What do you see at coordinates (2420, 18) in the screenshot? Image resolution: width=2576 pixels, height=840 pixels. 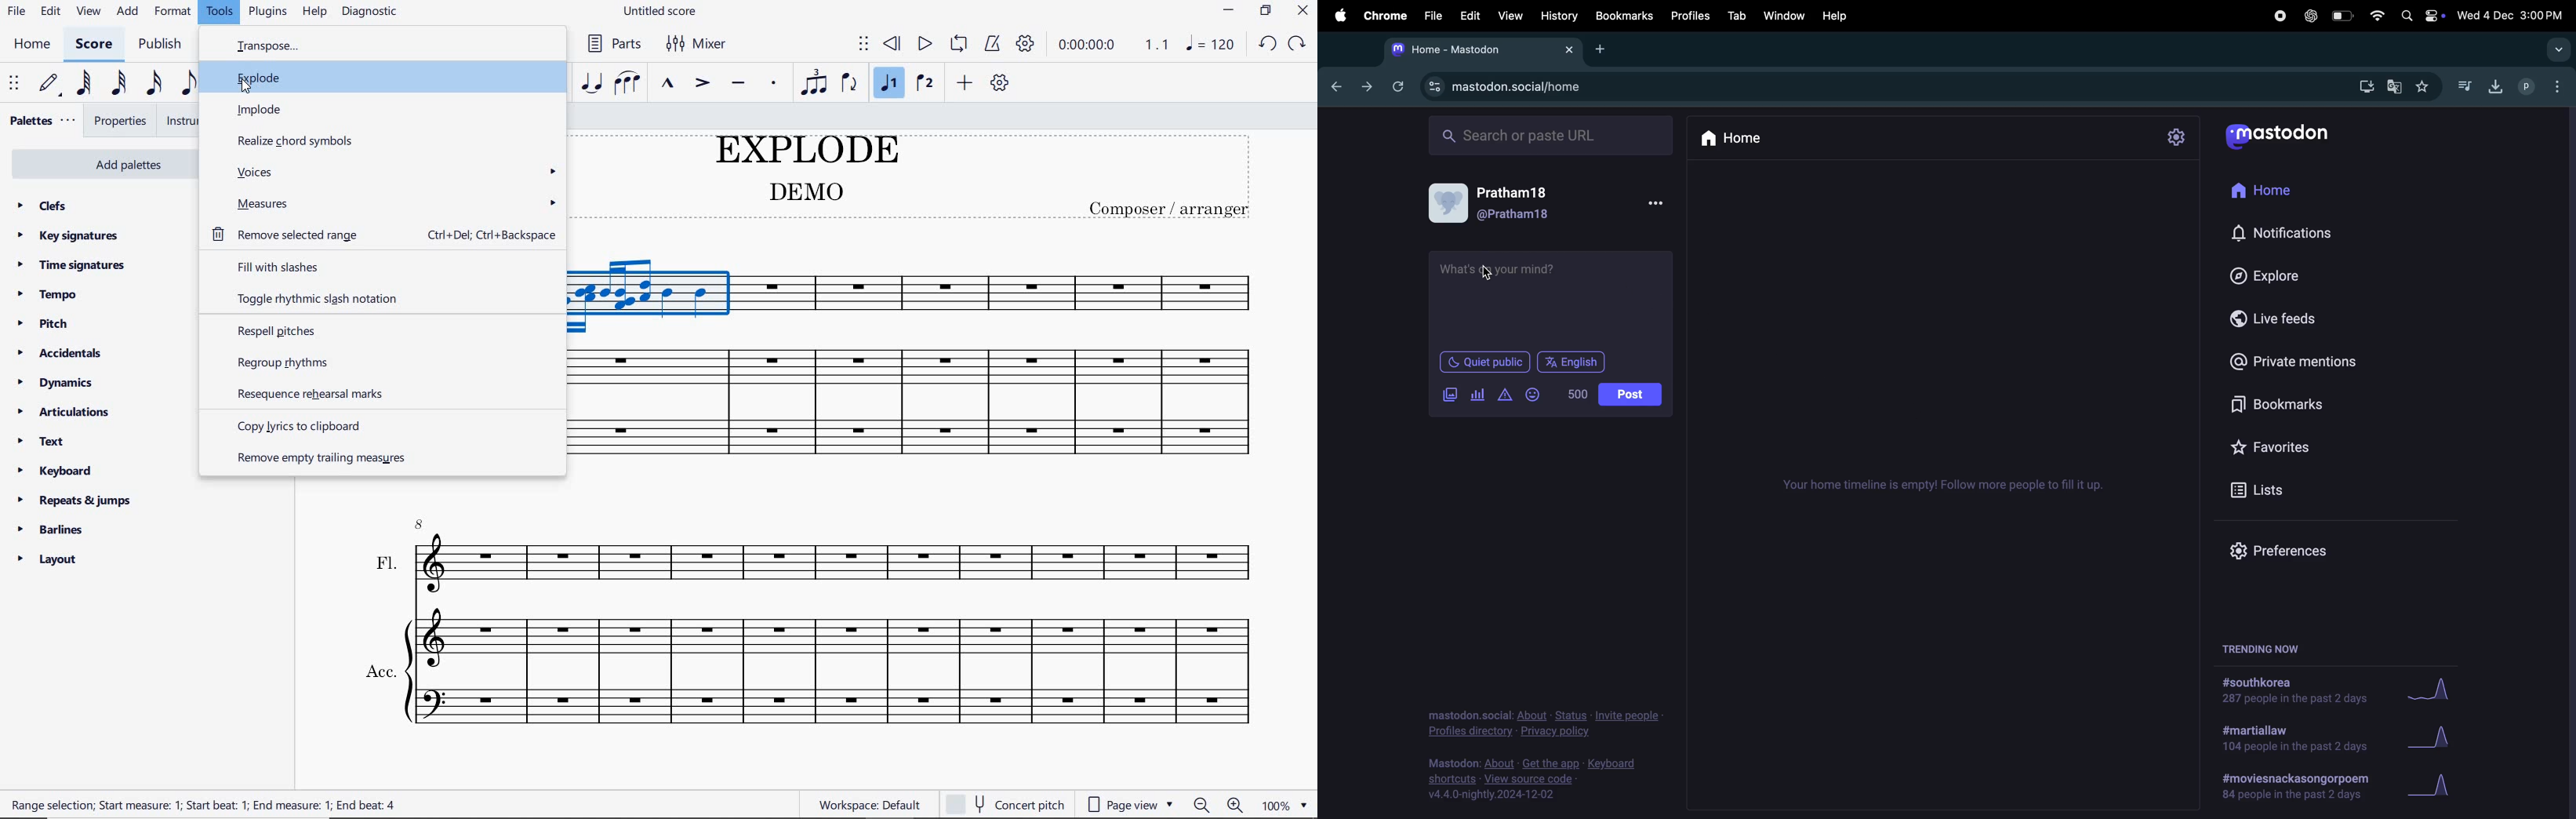 I see `apple widgets` at bounding box center [2420, 18].